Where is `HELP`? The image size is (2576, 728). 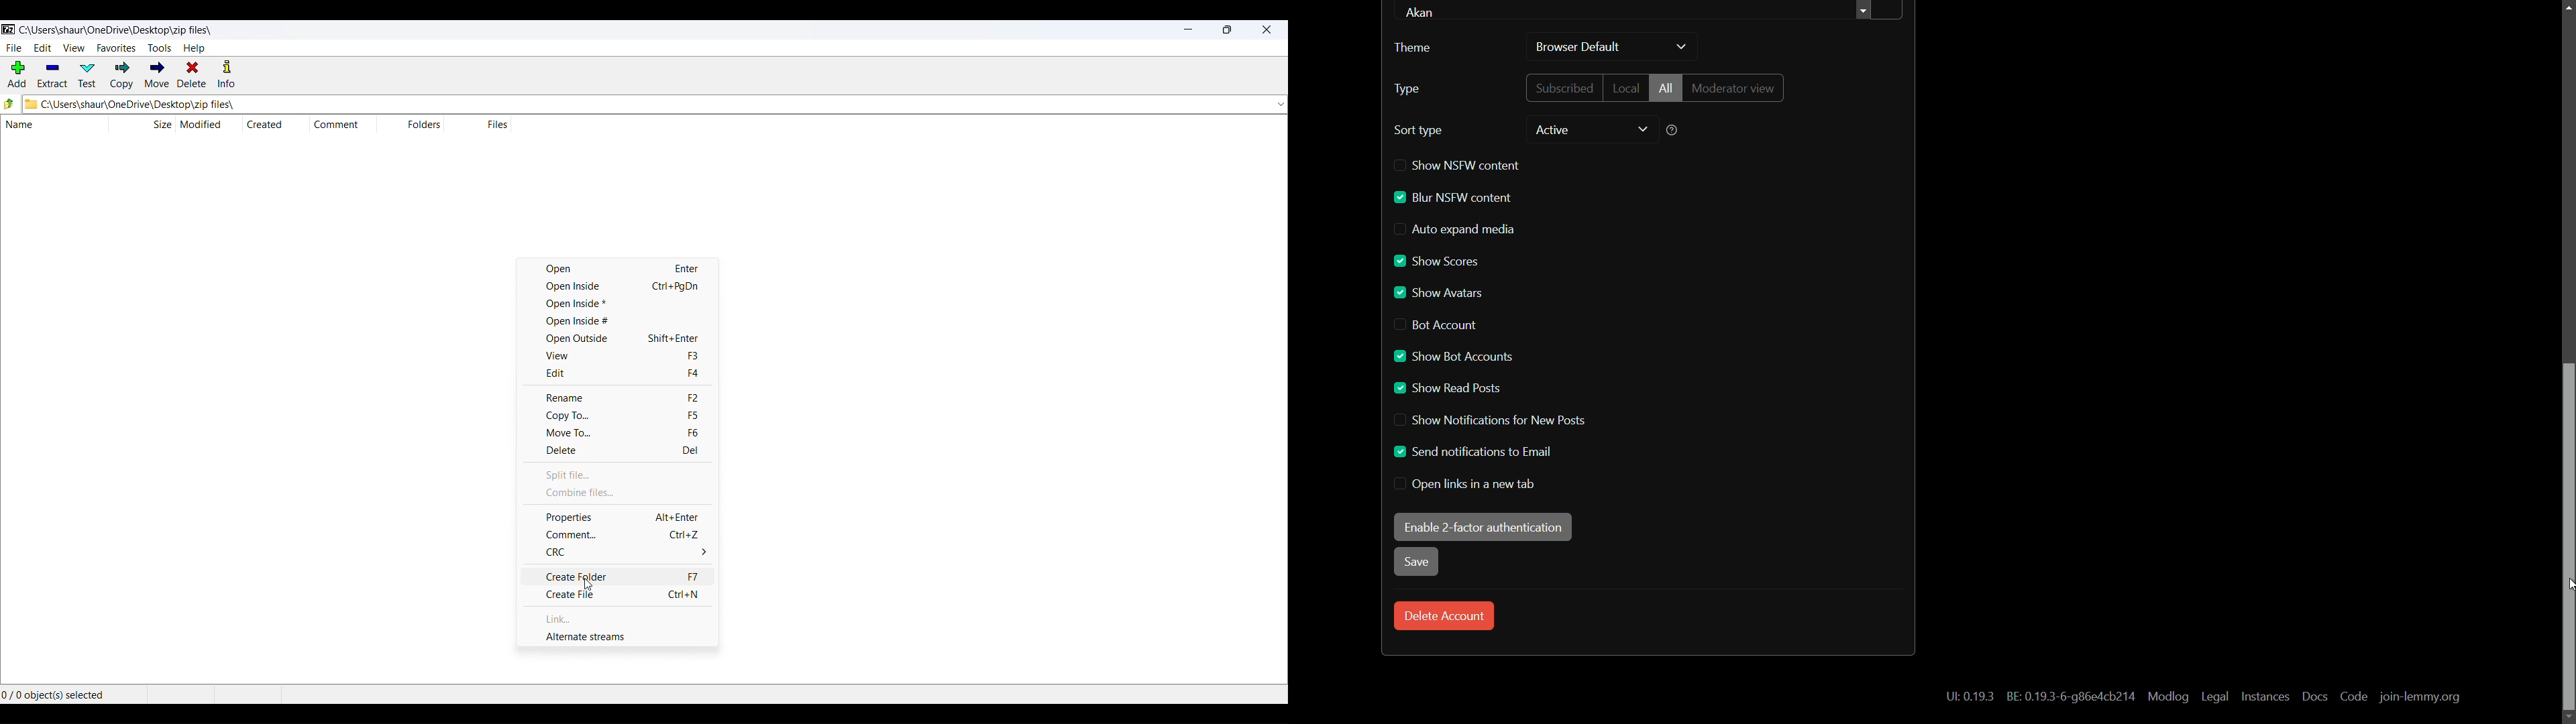
HELP is located at coordinates (195, 48).